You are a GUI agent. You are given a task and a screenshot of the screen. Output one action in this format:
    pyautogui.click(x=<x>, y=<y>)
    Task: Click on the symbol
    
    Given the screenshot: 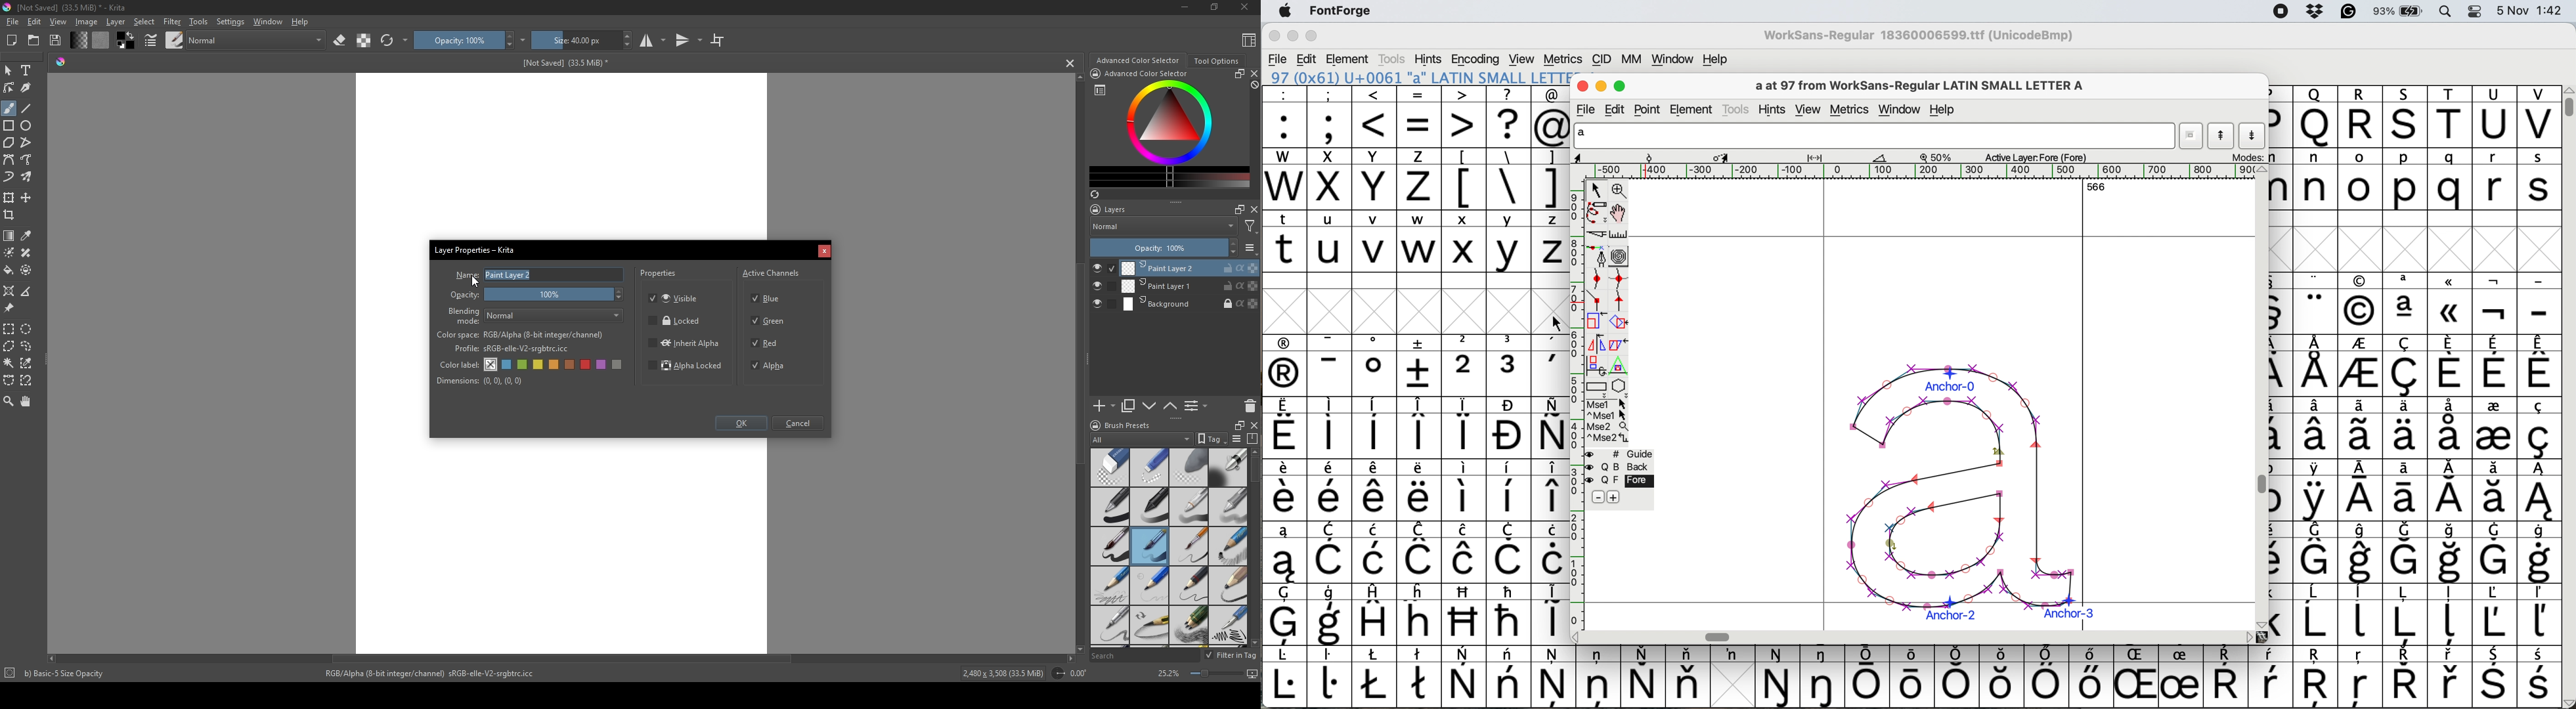 What is the action you would take?
    pyautogui.click(x=1551, y=490)
    